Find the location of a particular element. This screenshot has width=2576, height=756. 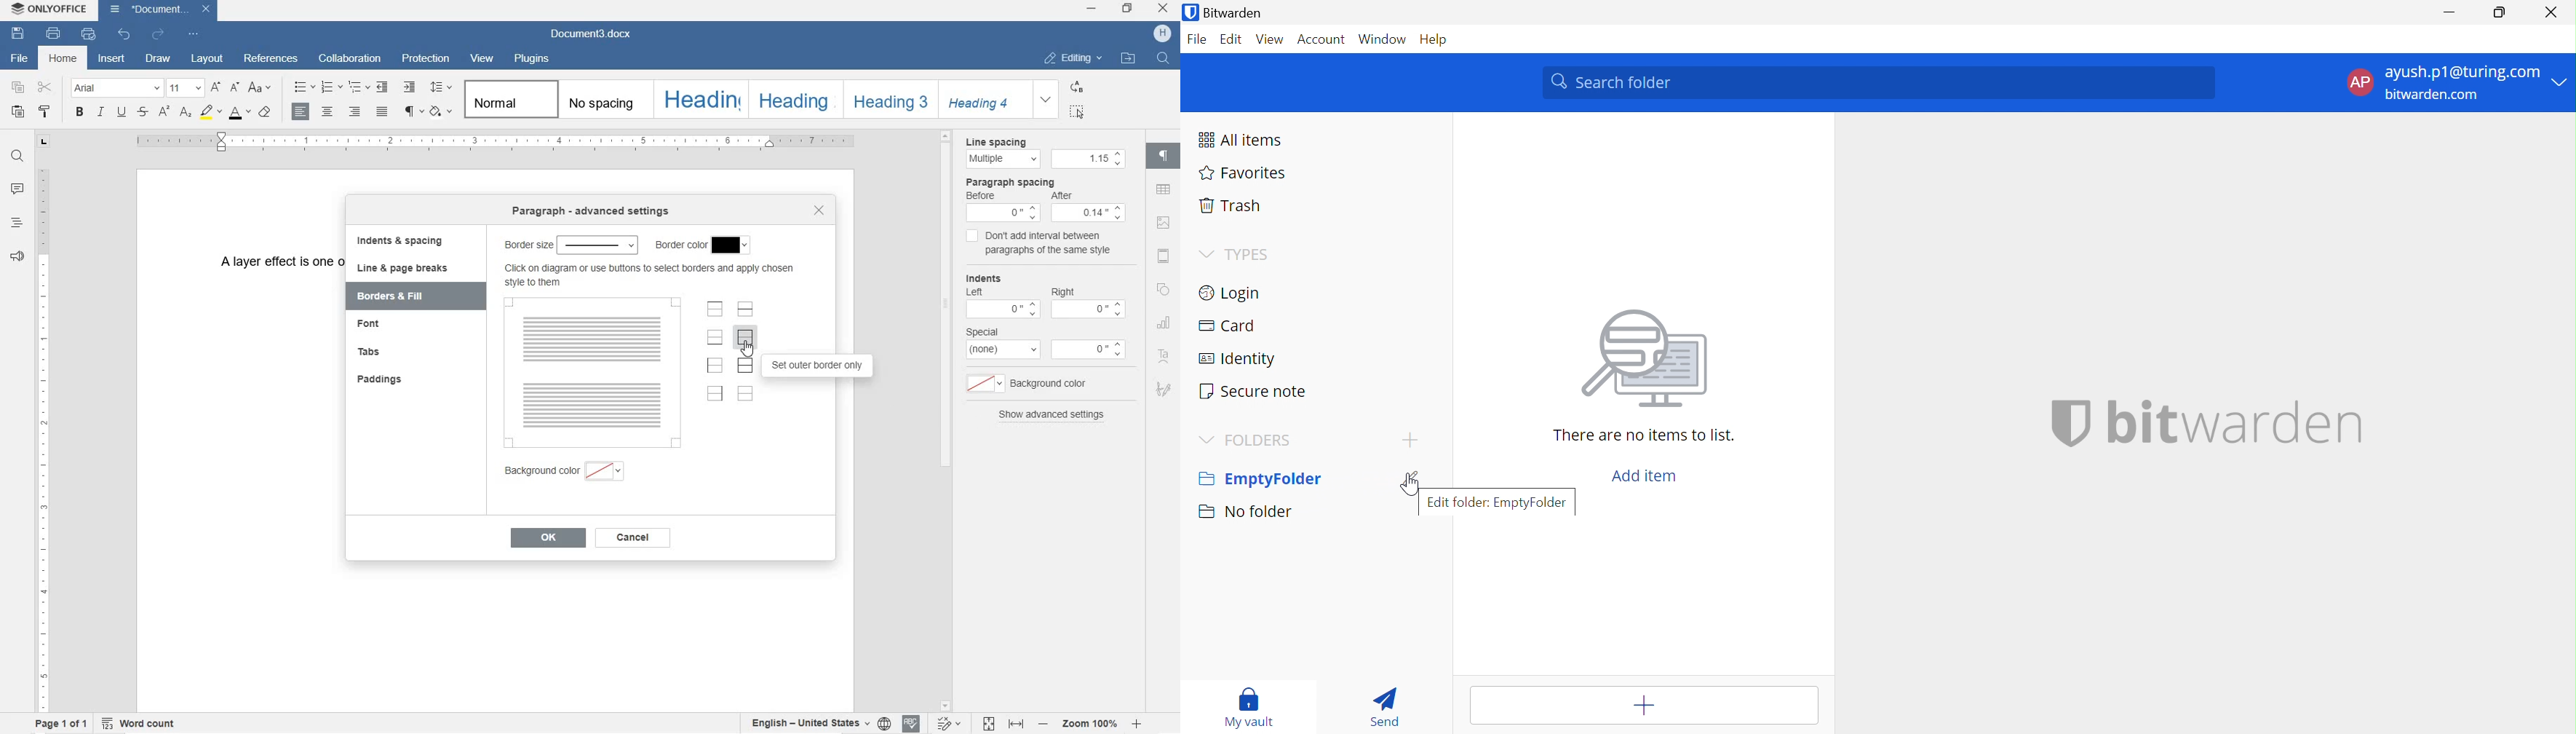

Account options is located at coordinates (2457, 82).